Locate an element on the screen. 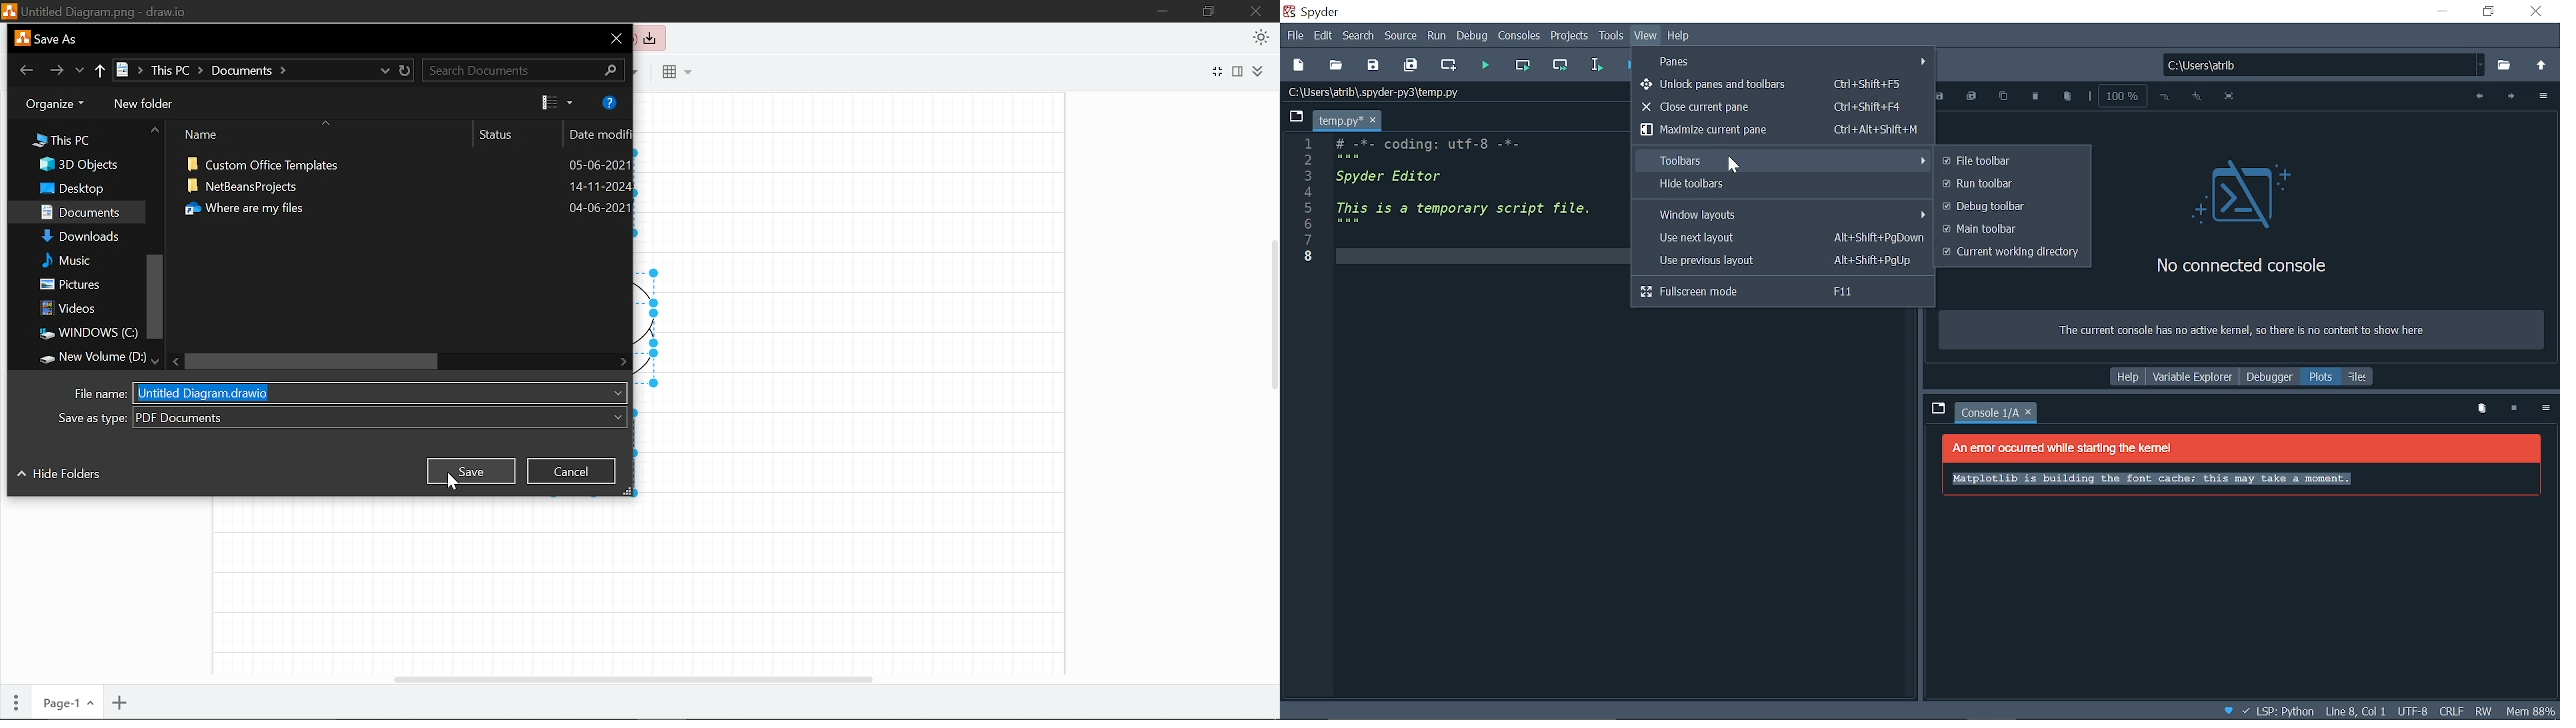  Current zoom is located at coordinates (2120, 95).